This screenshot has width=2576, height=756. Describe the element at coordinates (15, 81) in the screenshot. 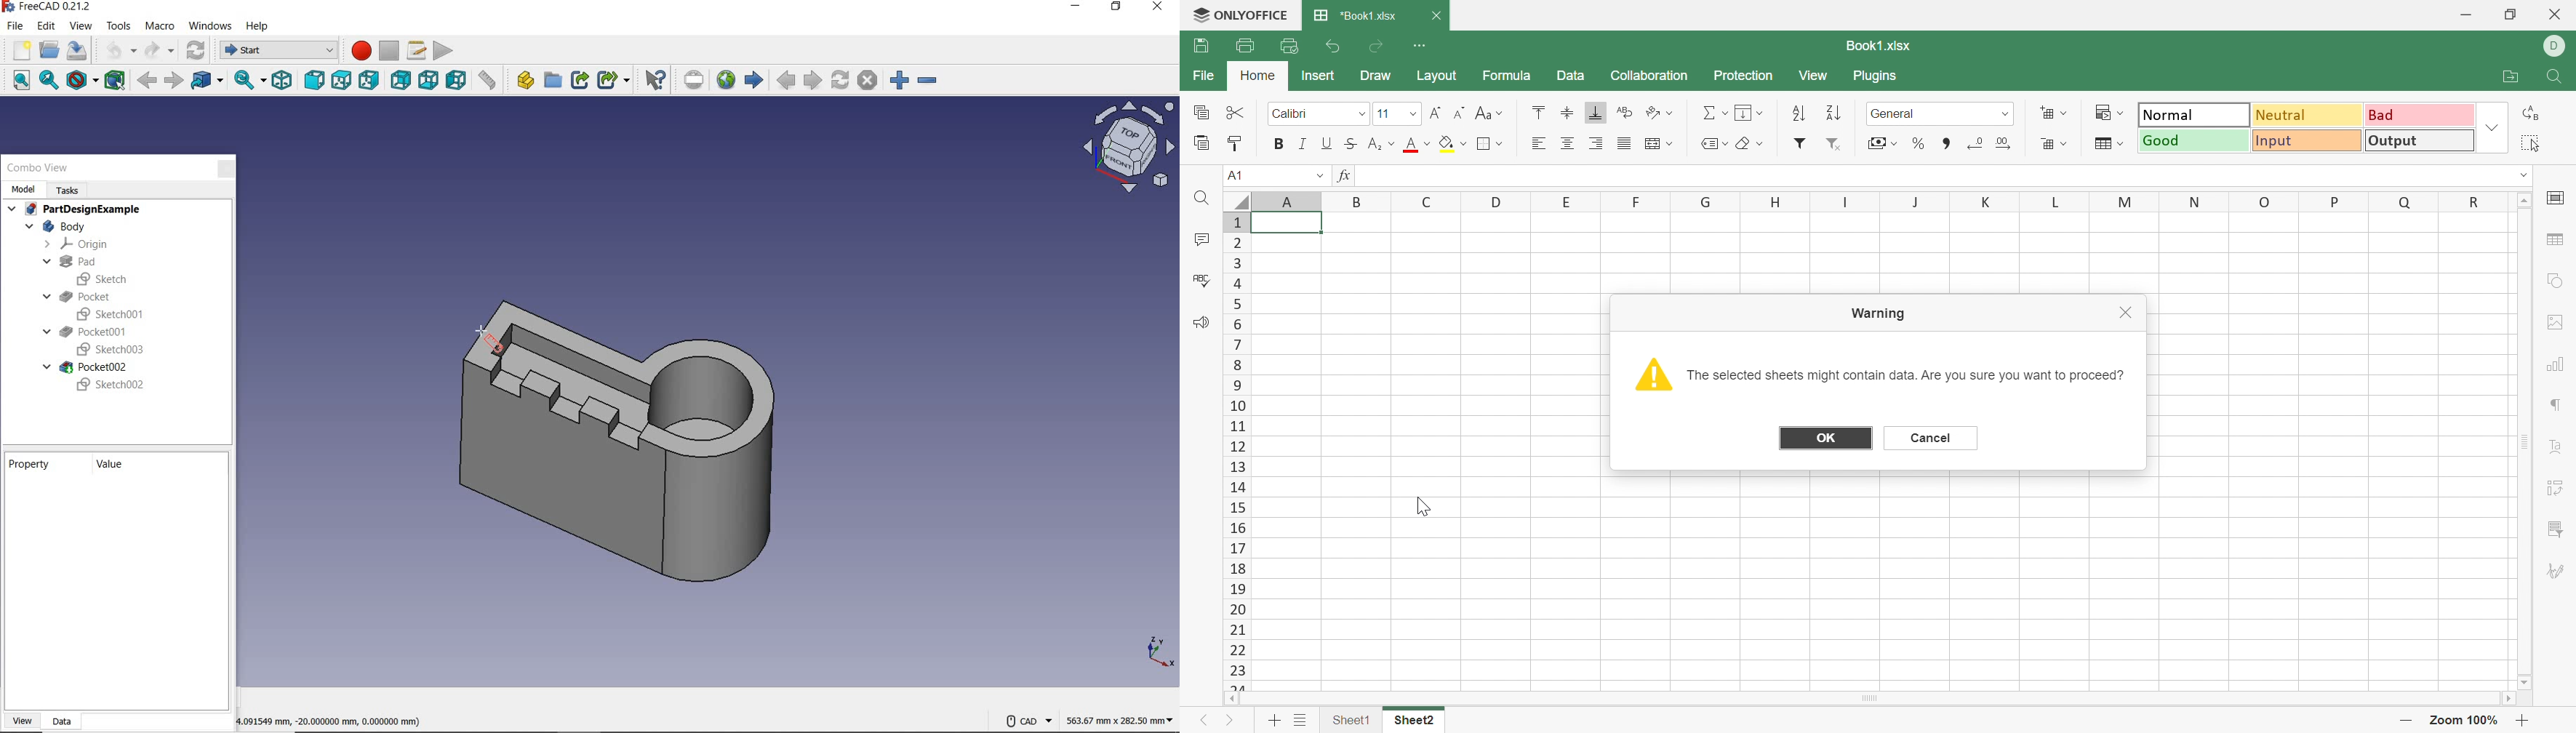

I see `fit all` at that location.